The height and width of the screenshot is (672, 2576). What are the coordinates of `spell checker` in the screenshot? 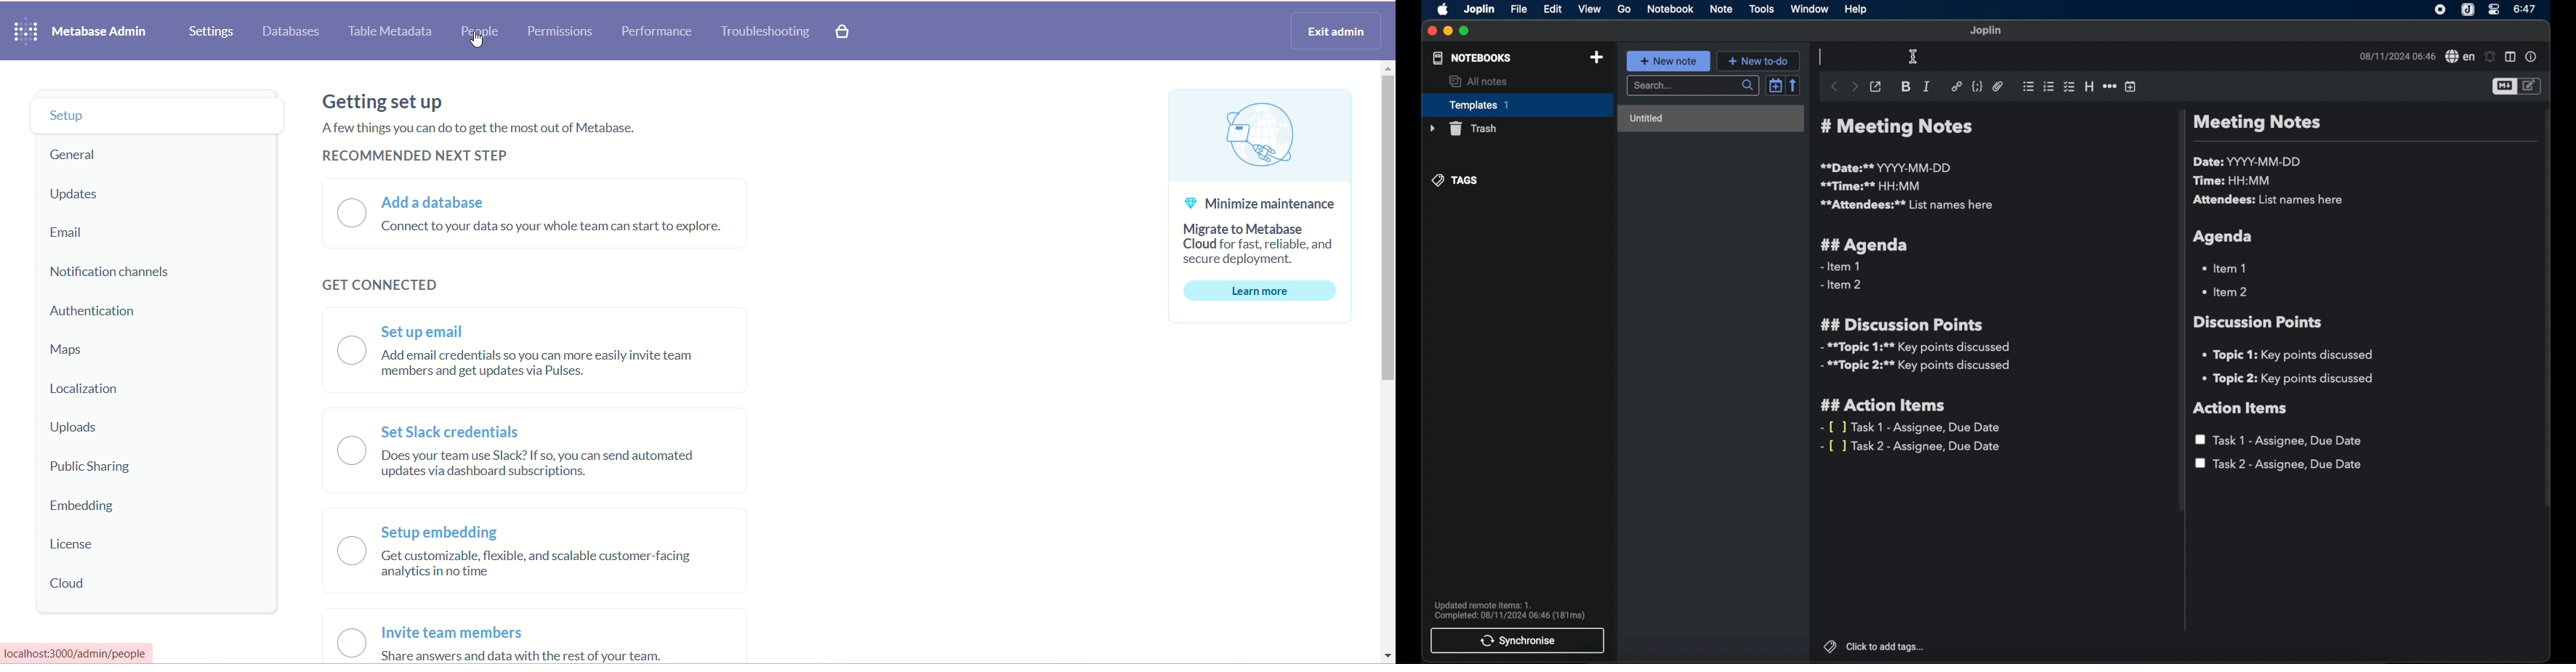 It's located at (2459, 57).